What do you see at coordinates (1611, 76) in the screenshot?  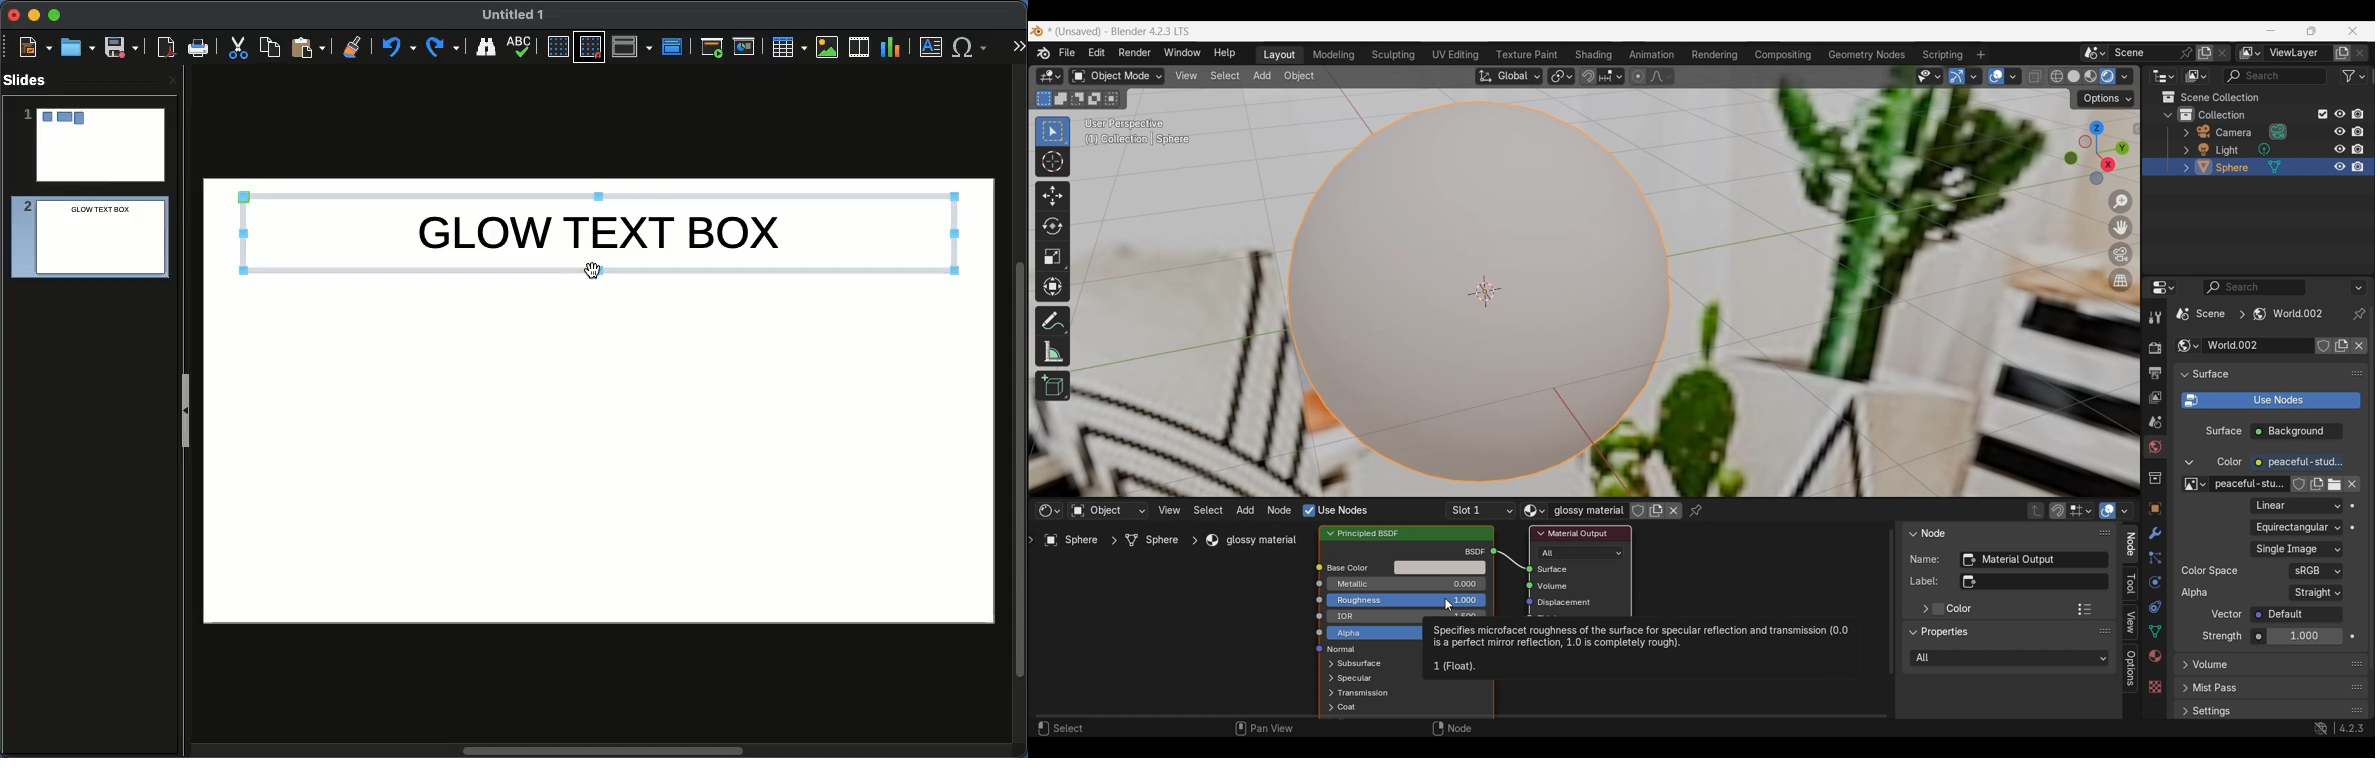 I see `Snapping` at bounding box center [1611, 76].